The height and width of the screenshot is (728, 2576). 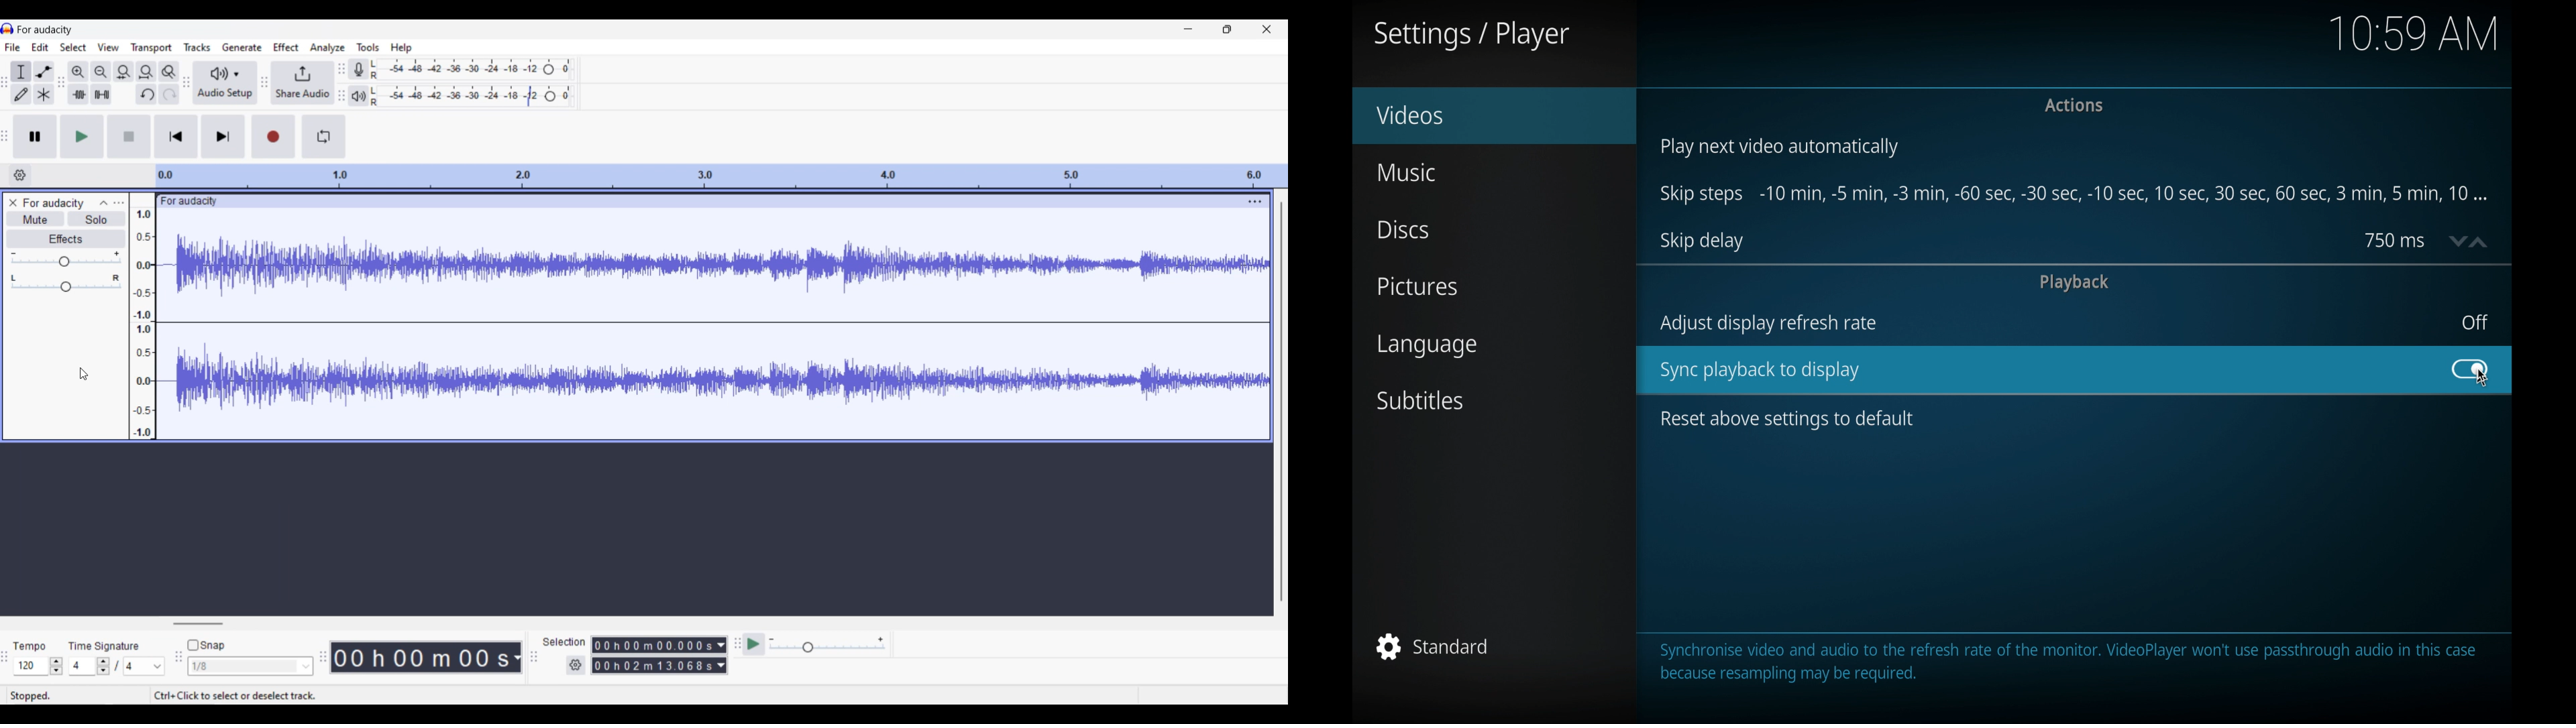 I want to click on subtitles, so click(x=1421, y=402).